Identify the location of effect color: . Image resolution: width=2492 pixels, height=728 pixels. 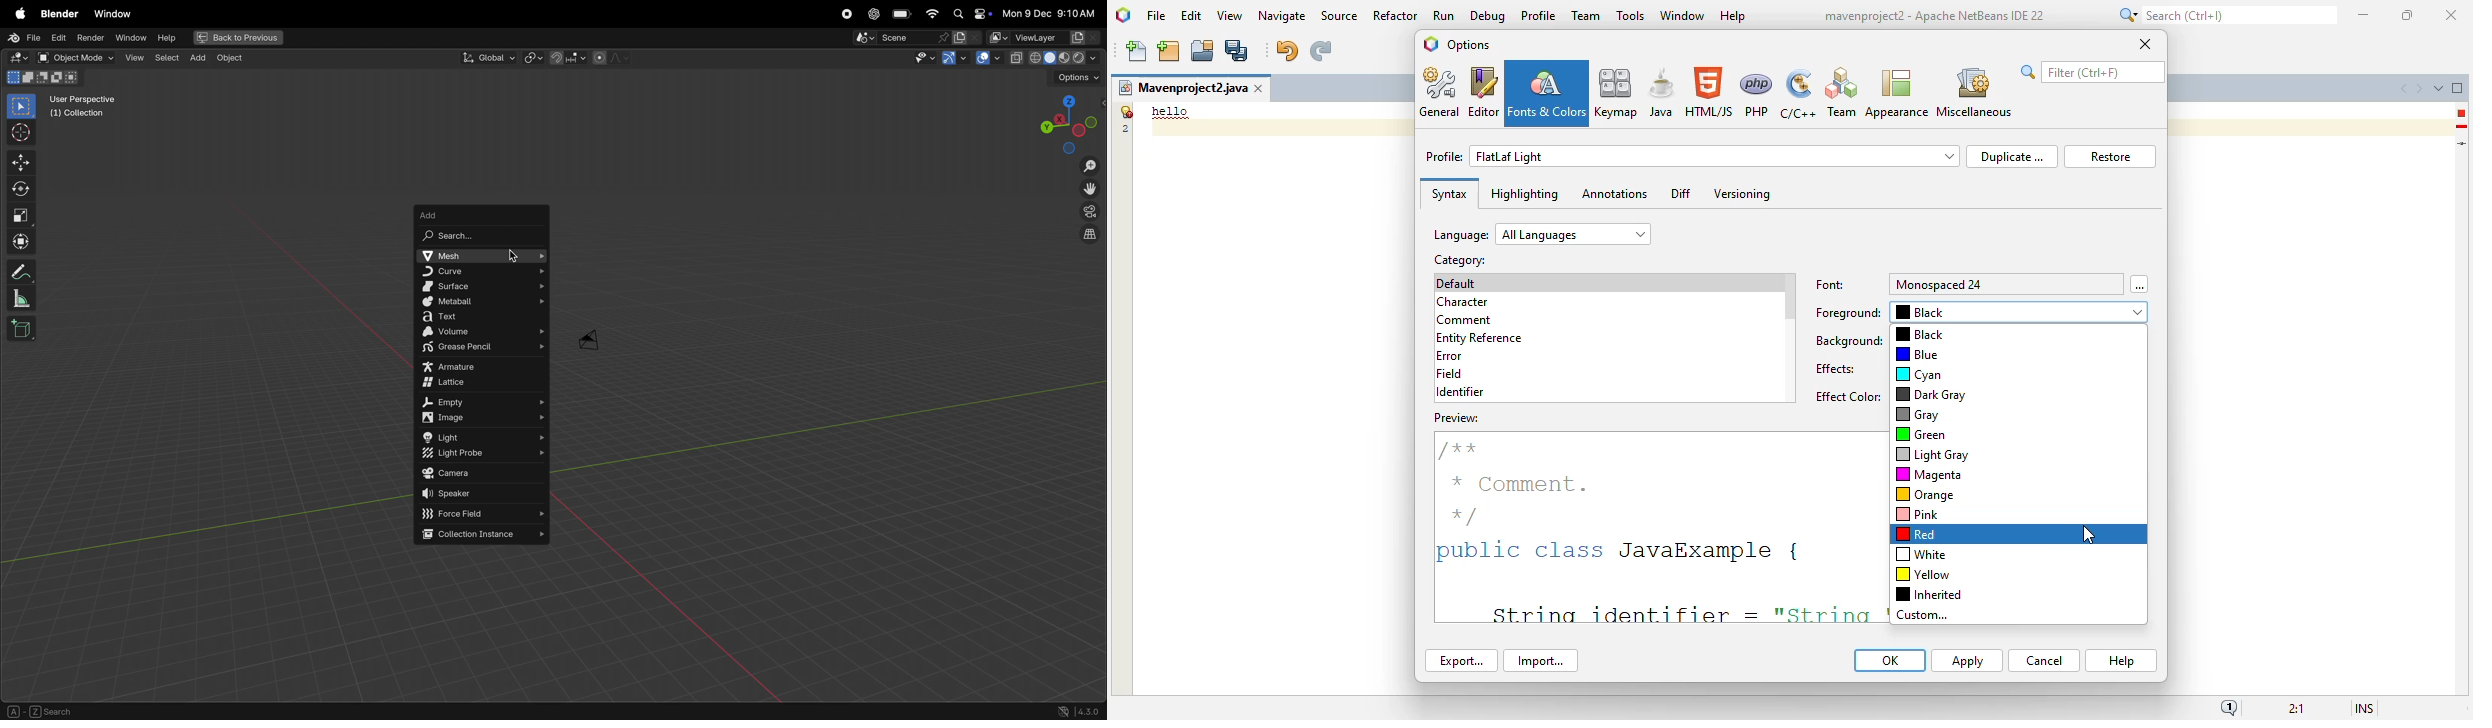
(1847, 396).